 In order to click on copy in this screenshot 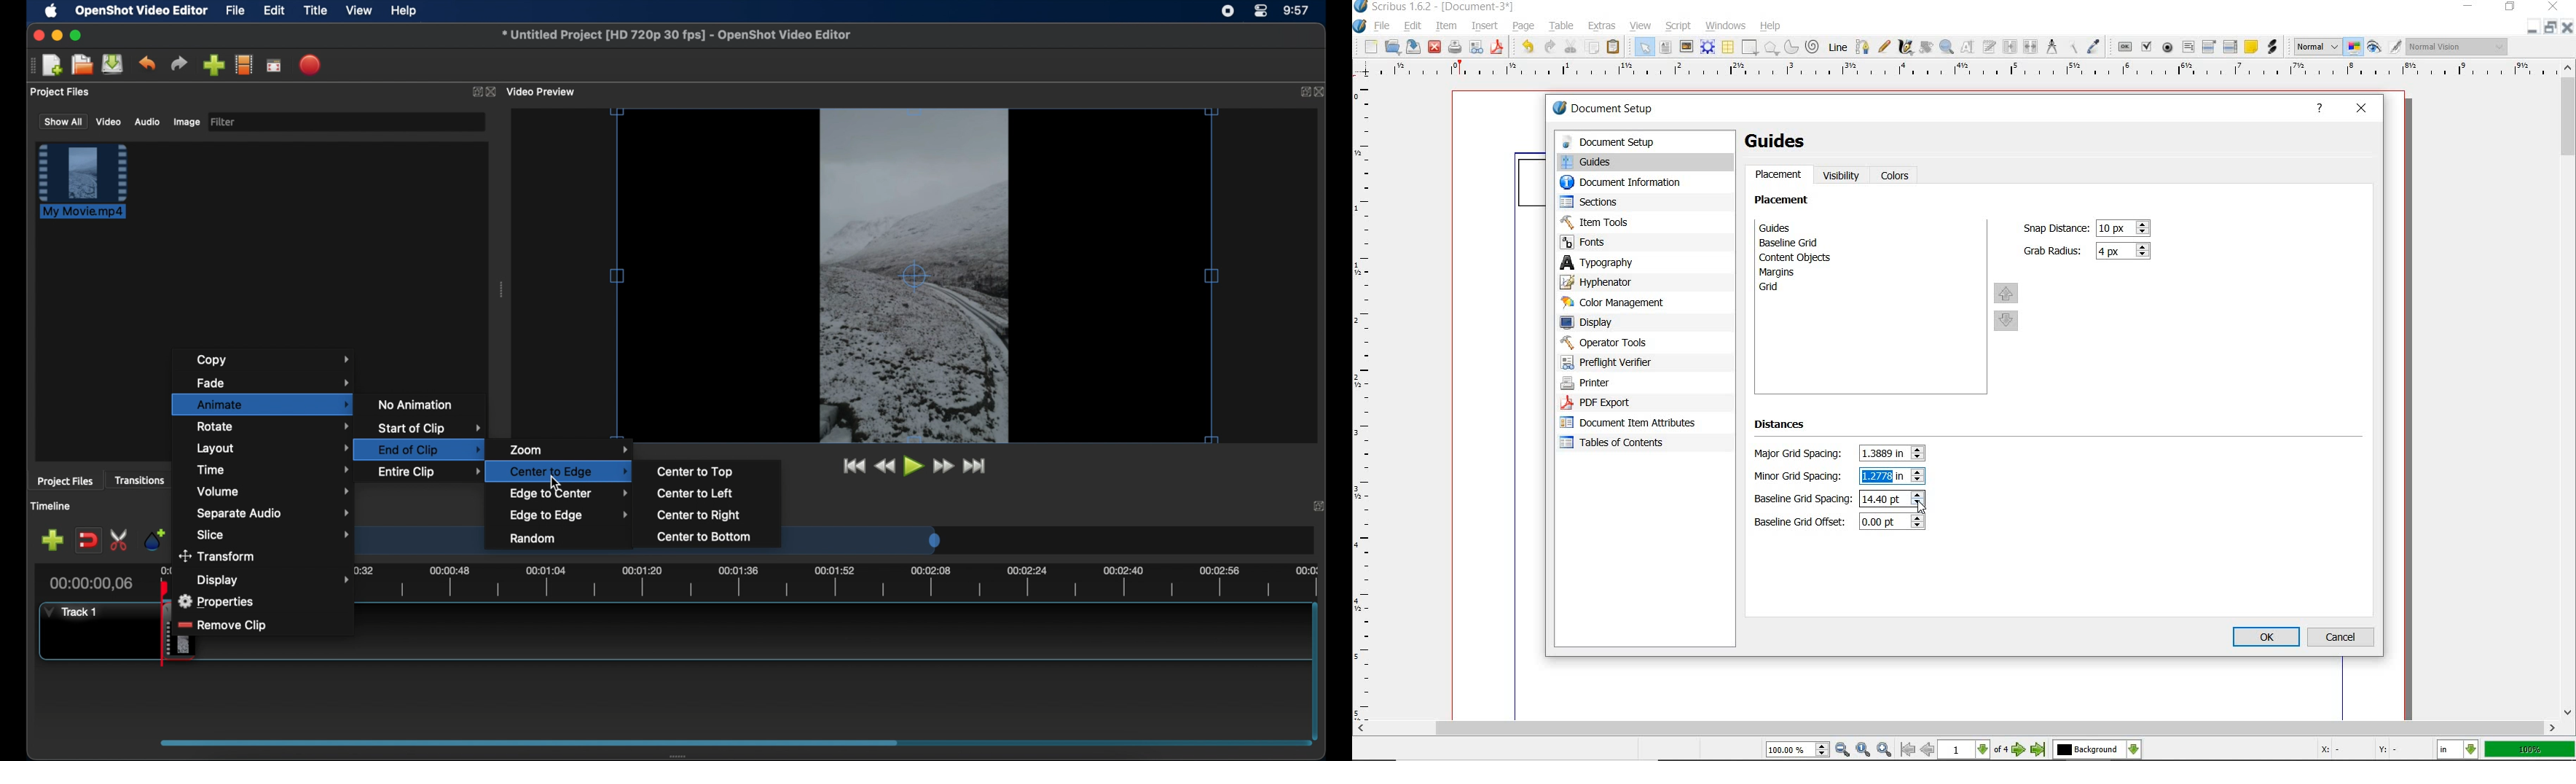, I will do `click(1593, 49)`.